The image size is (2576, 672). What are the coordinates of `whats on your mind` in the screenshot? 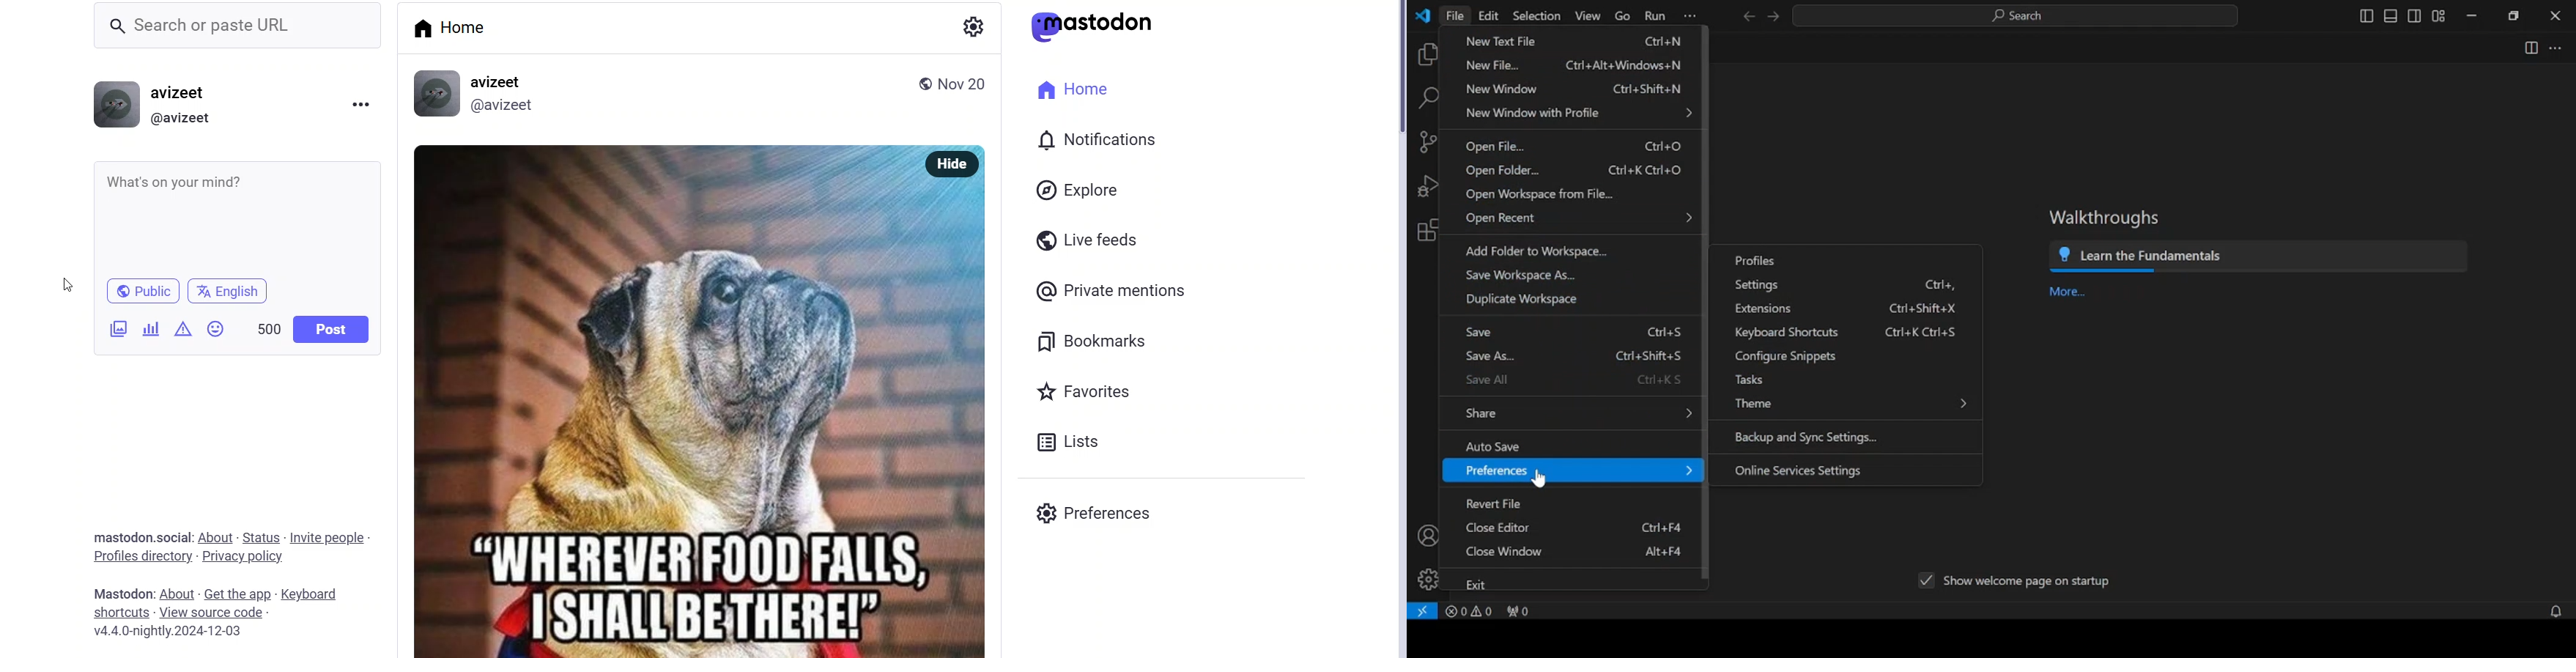 It's located at (236, 218).